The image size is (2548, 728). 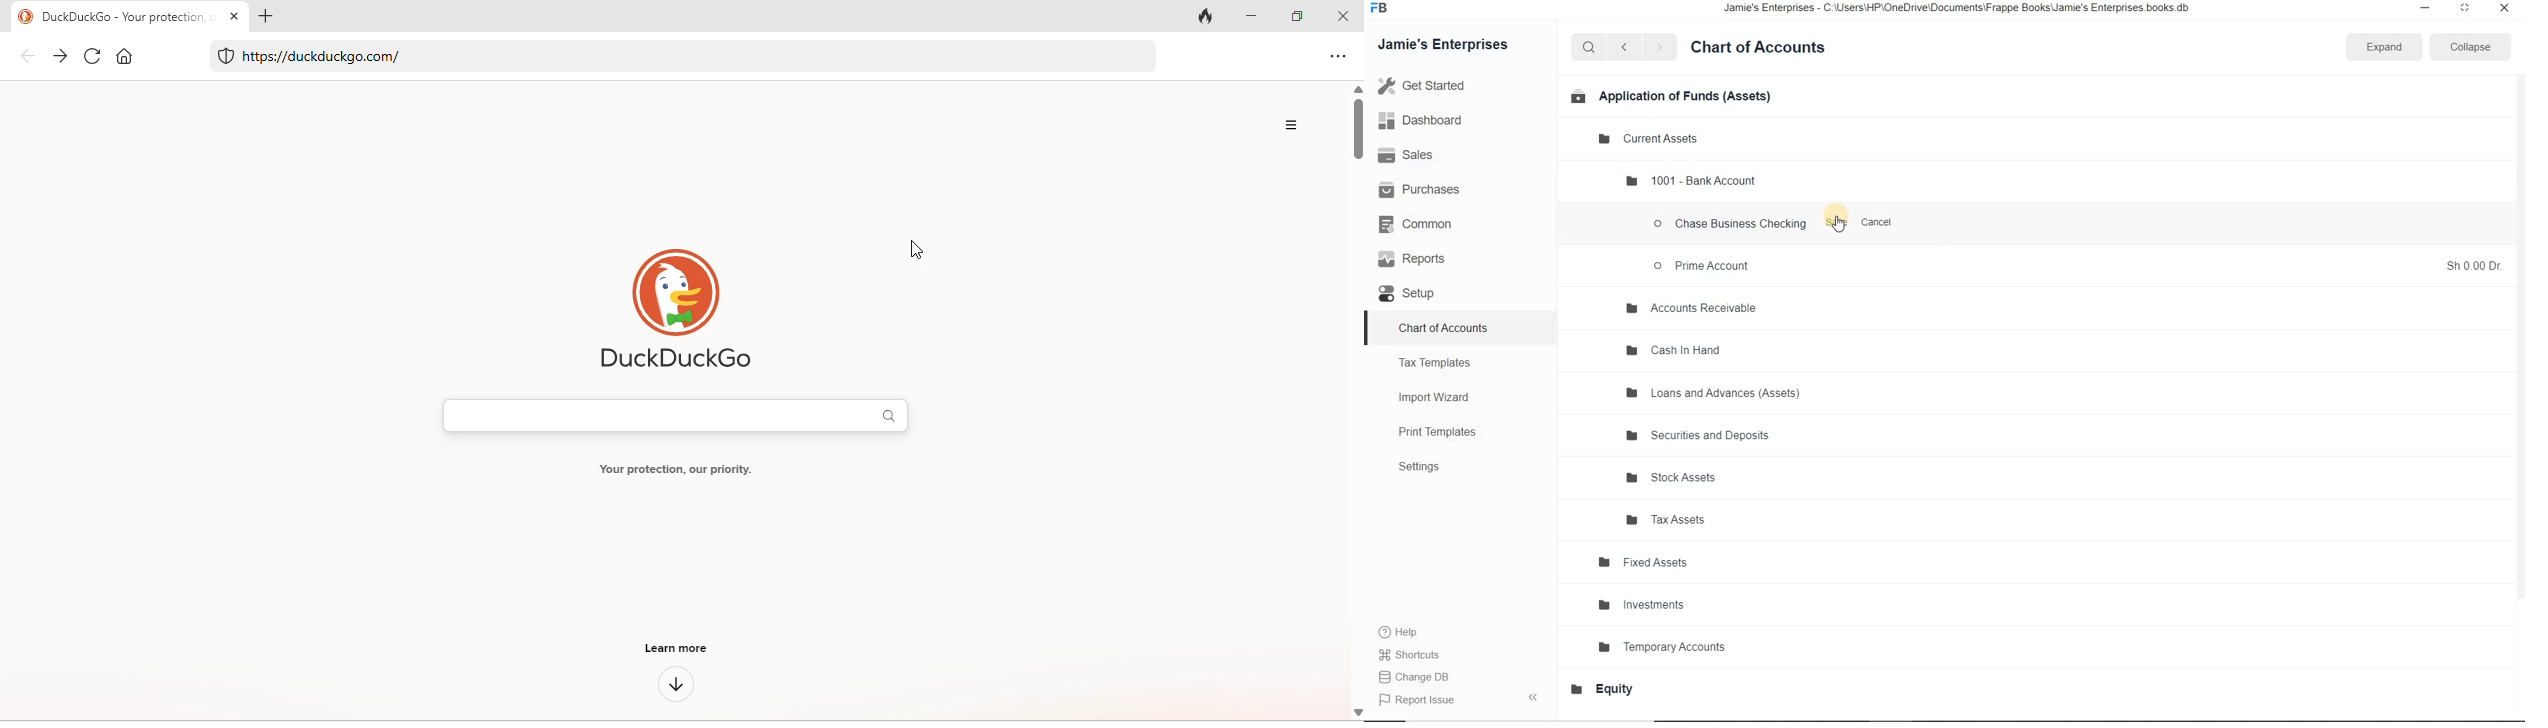 What do you see at coordinates (1418, 678) in the screenshot?
I see `Change DB` at bounding box center [1418, 678].